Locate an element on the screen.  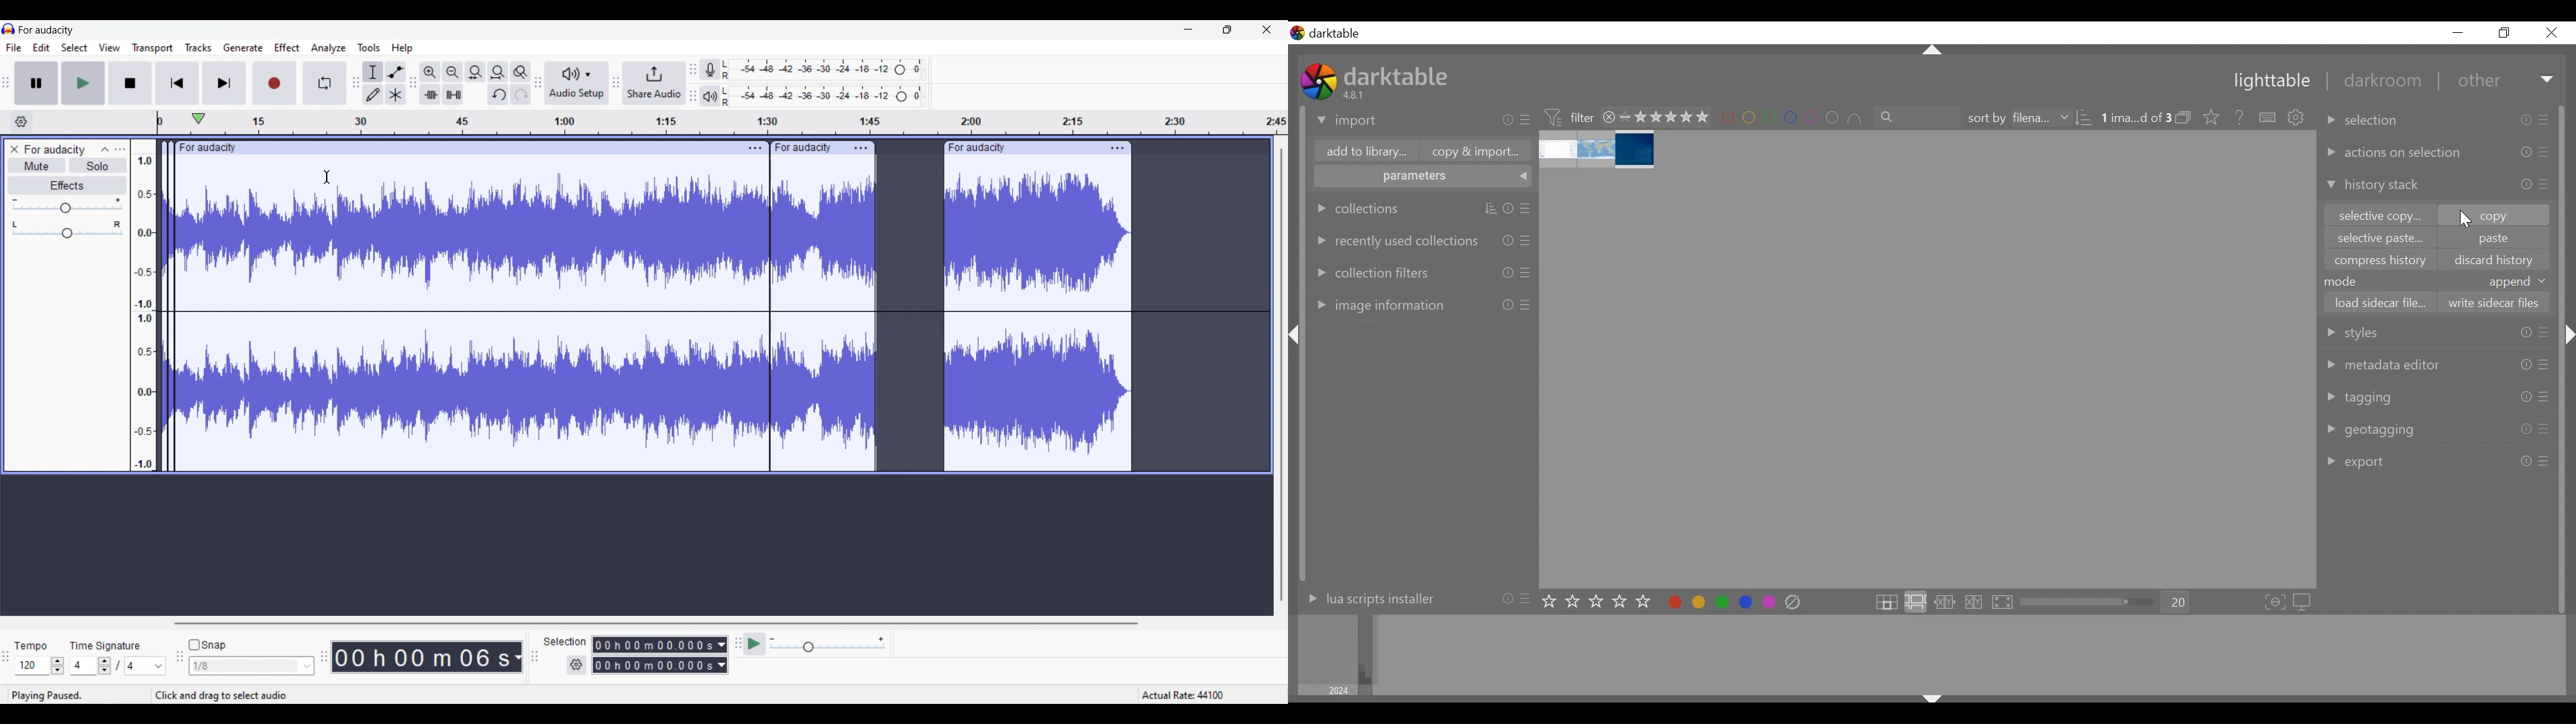
Collapse is located at coordinates (104, 149).